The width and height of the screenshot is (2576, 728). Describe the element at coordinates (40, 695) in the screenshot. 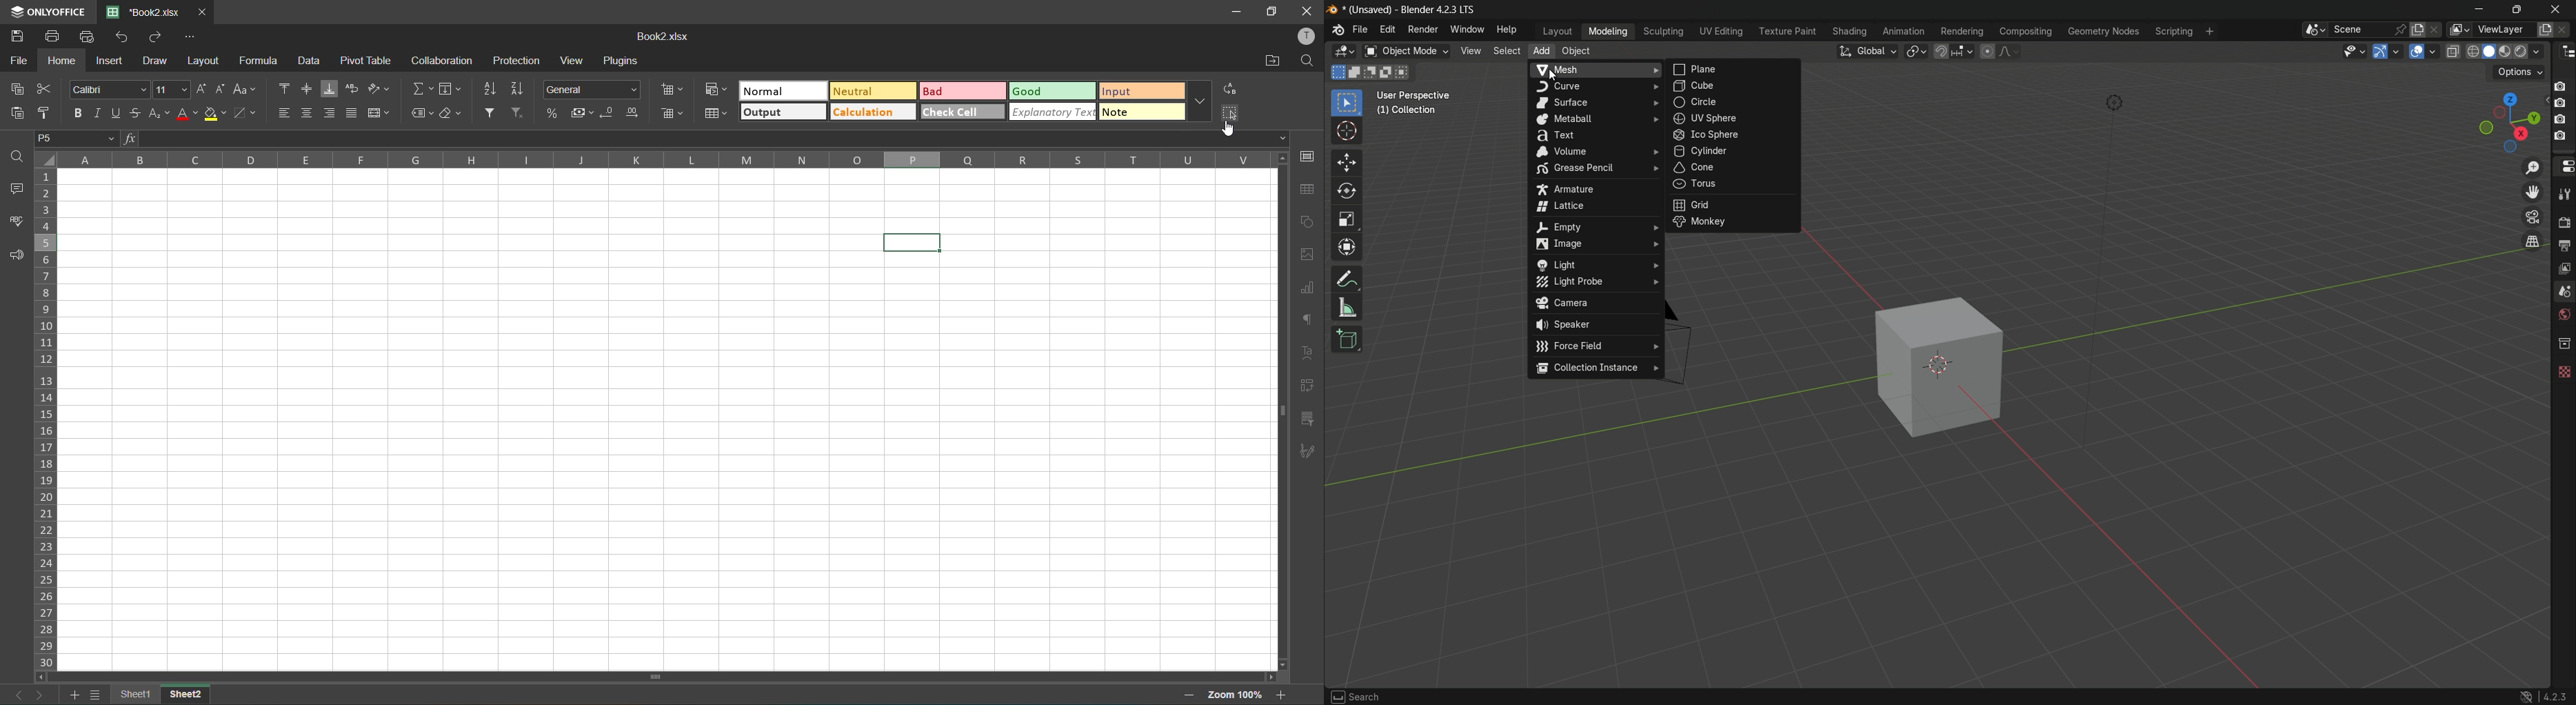

I see `next` at that location.